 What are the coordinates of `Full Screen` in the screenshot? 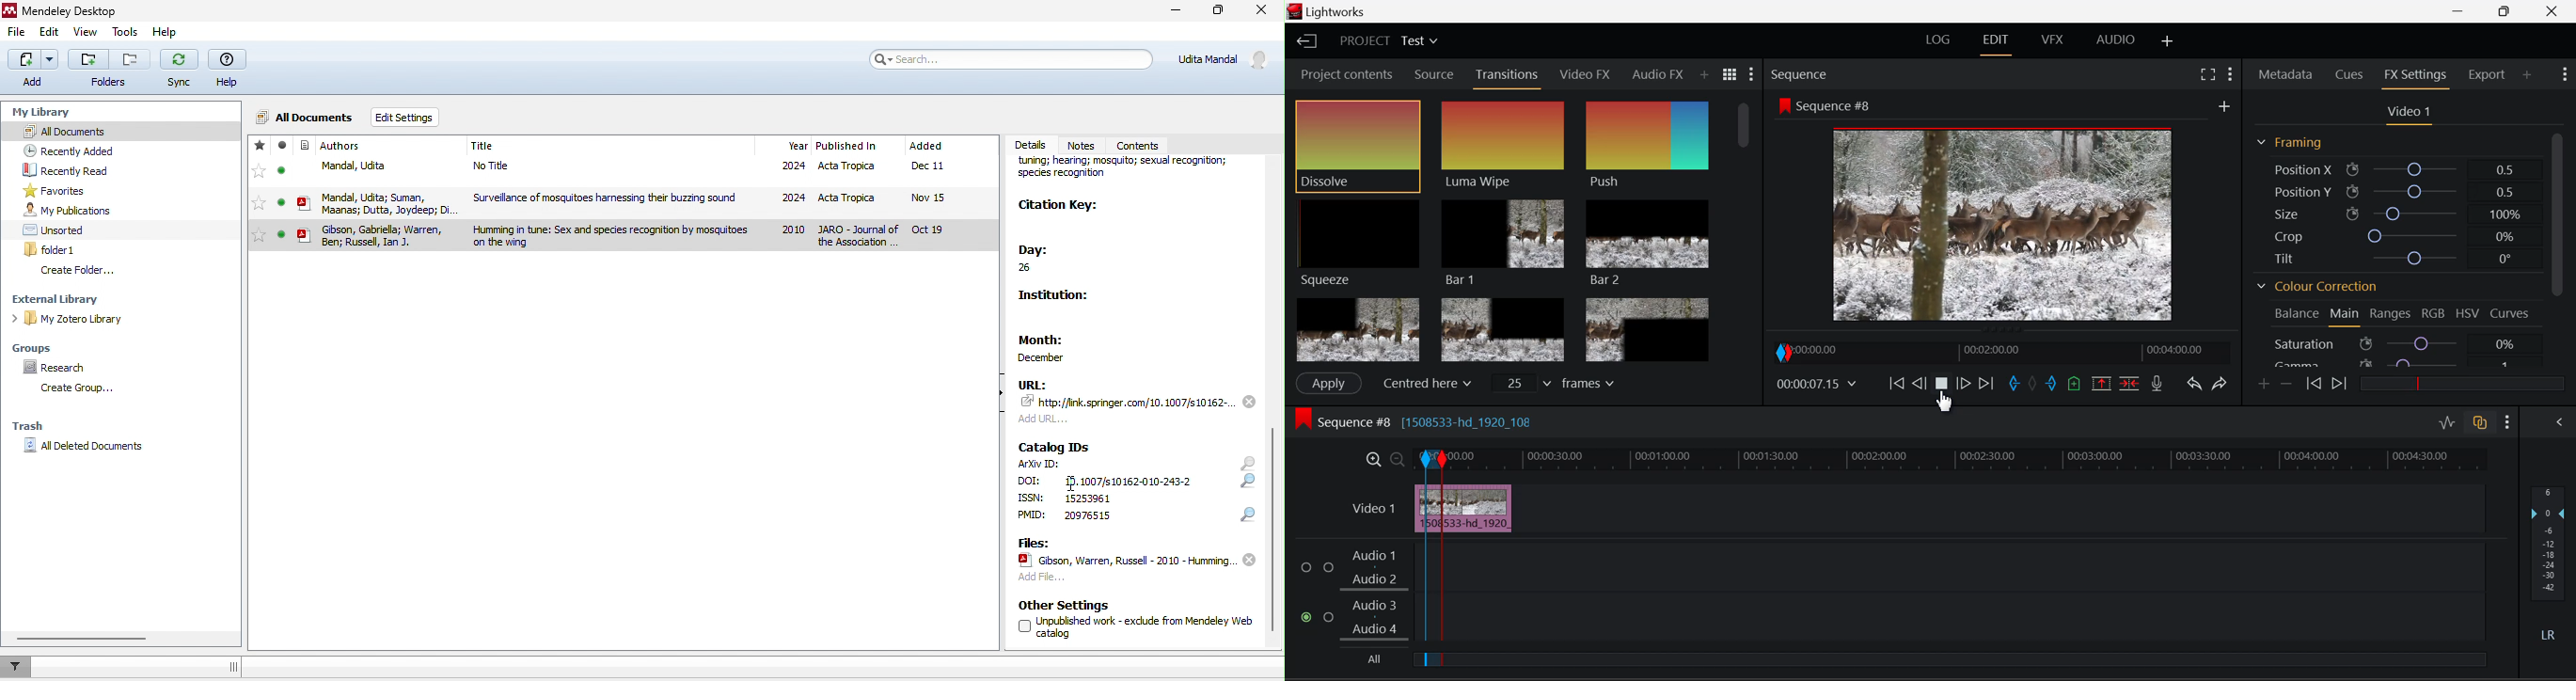 It's located at (2210, 74).